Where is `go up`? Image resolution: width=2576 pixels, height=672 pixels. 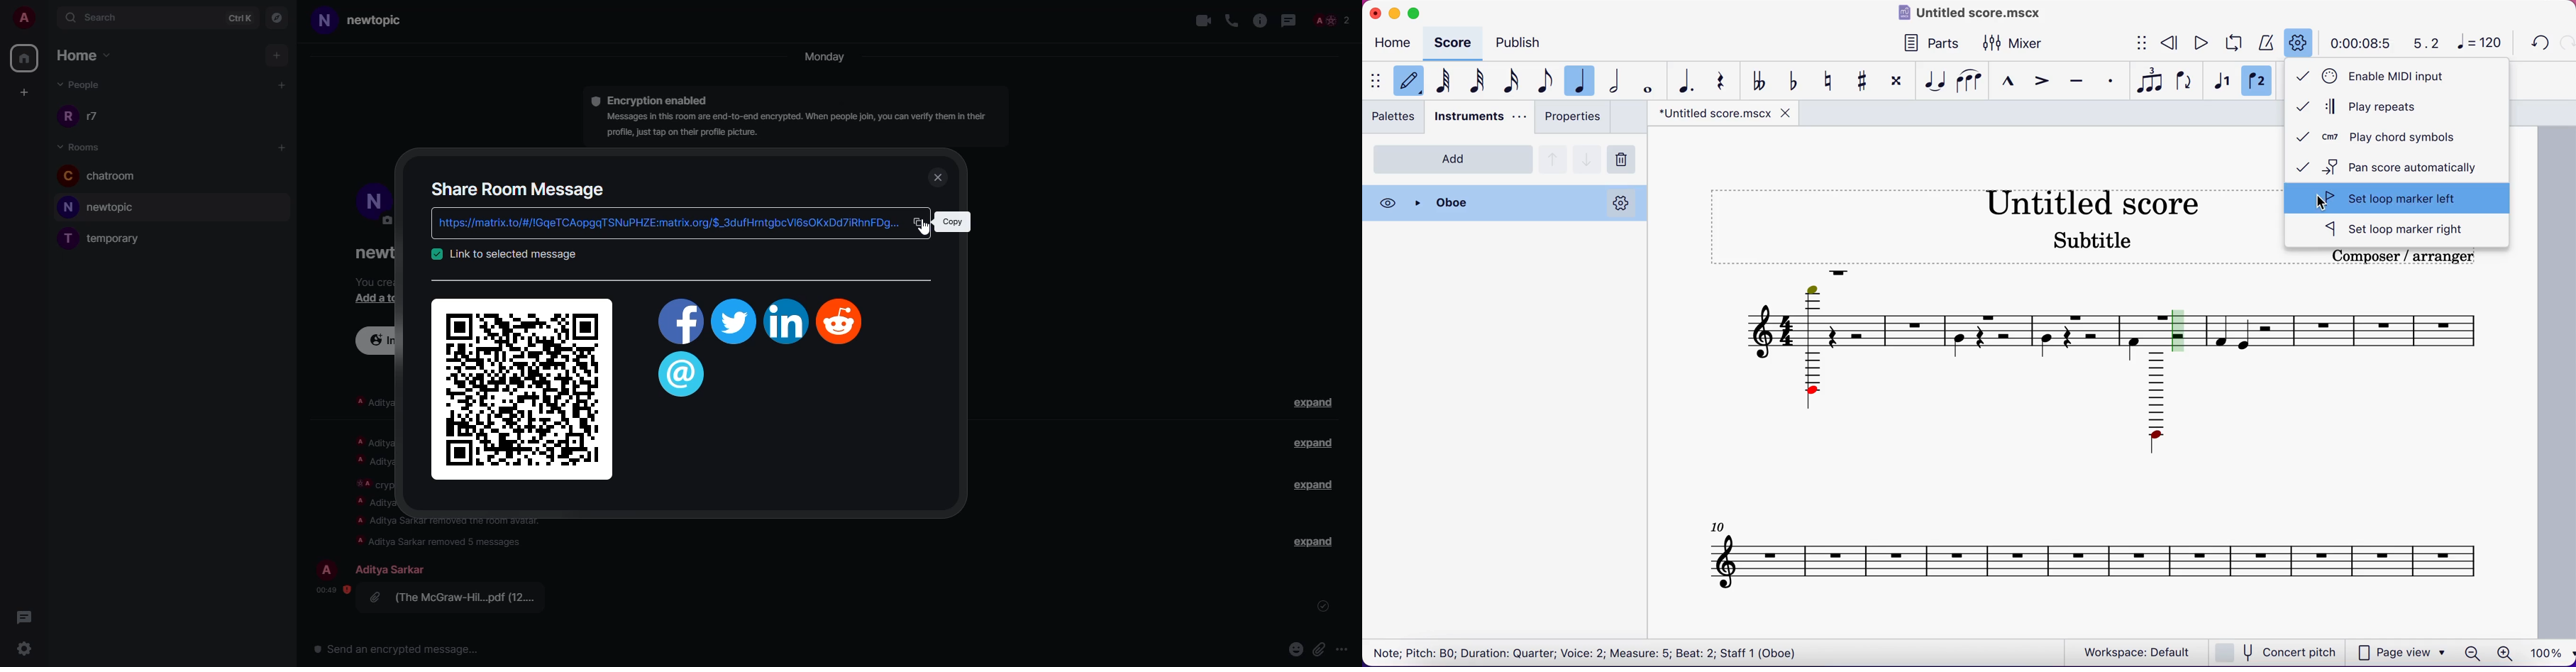 go up is located at coordinates (1553, 158).